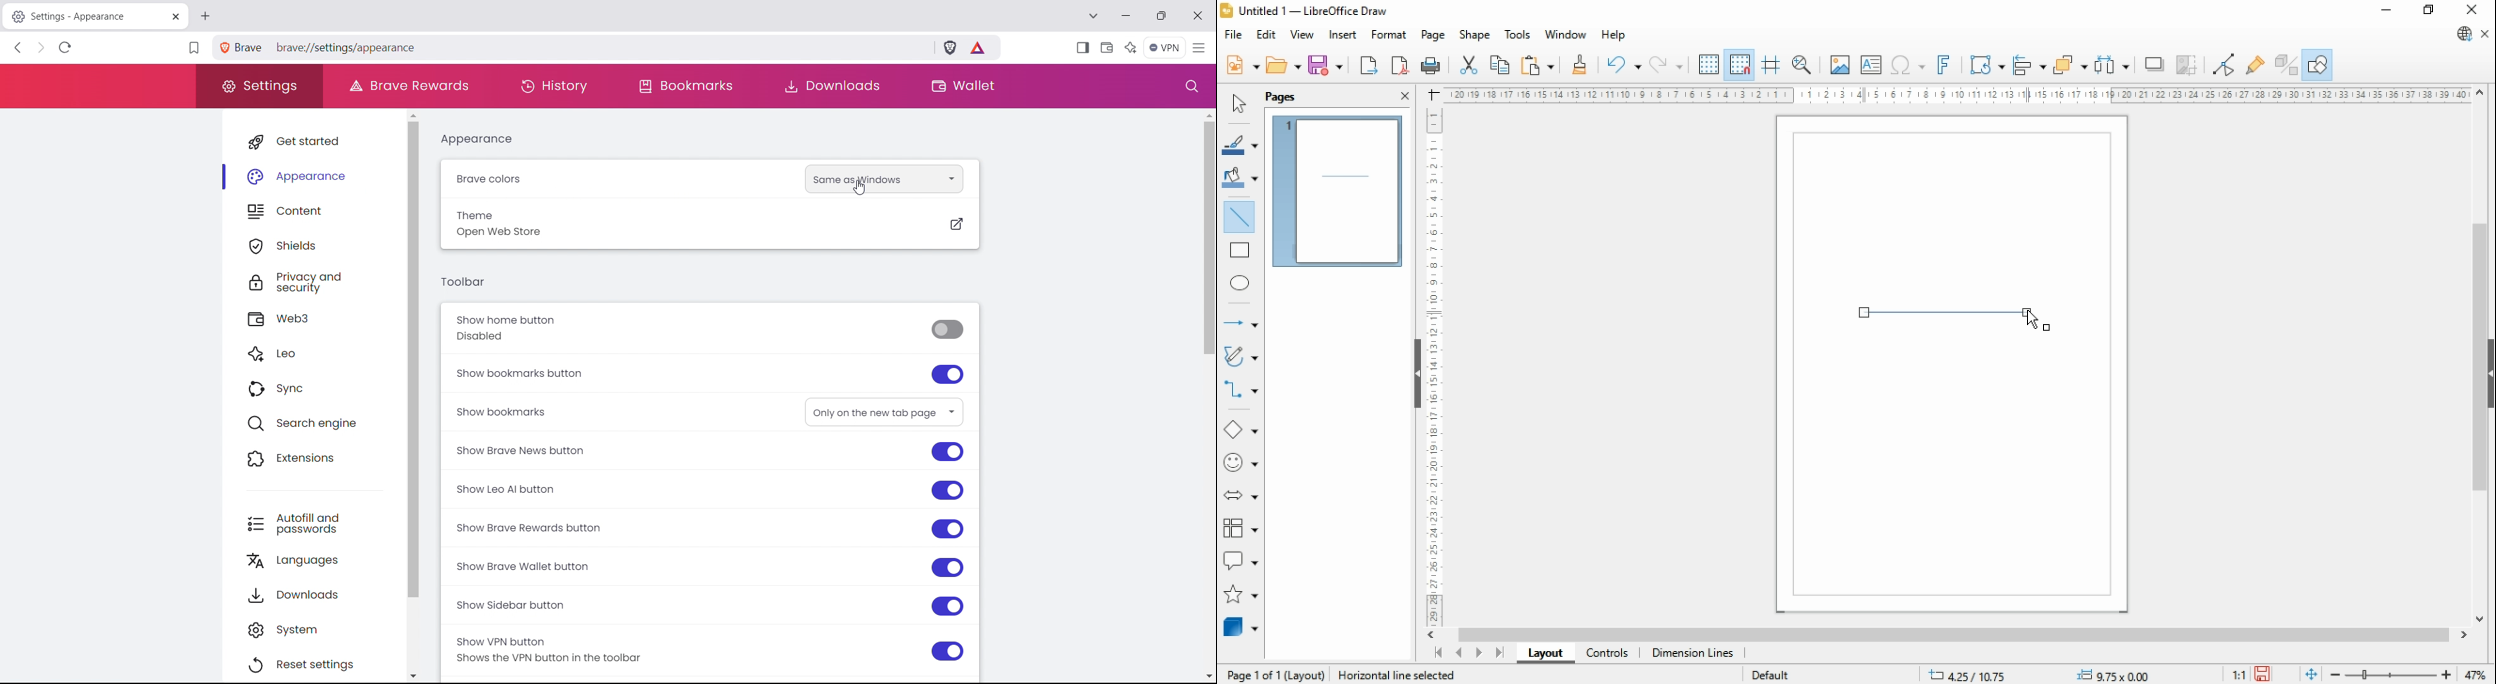 This screenshot has width=2520, height=700. Describe the element at coordinates (1130, 46) in the screenshot. I see `leo AI` at that location.